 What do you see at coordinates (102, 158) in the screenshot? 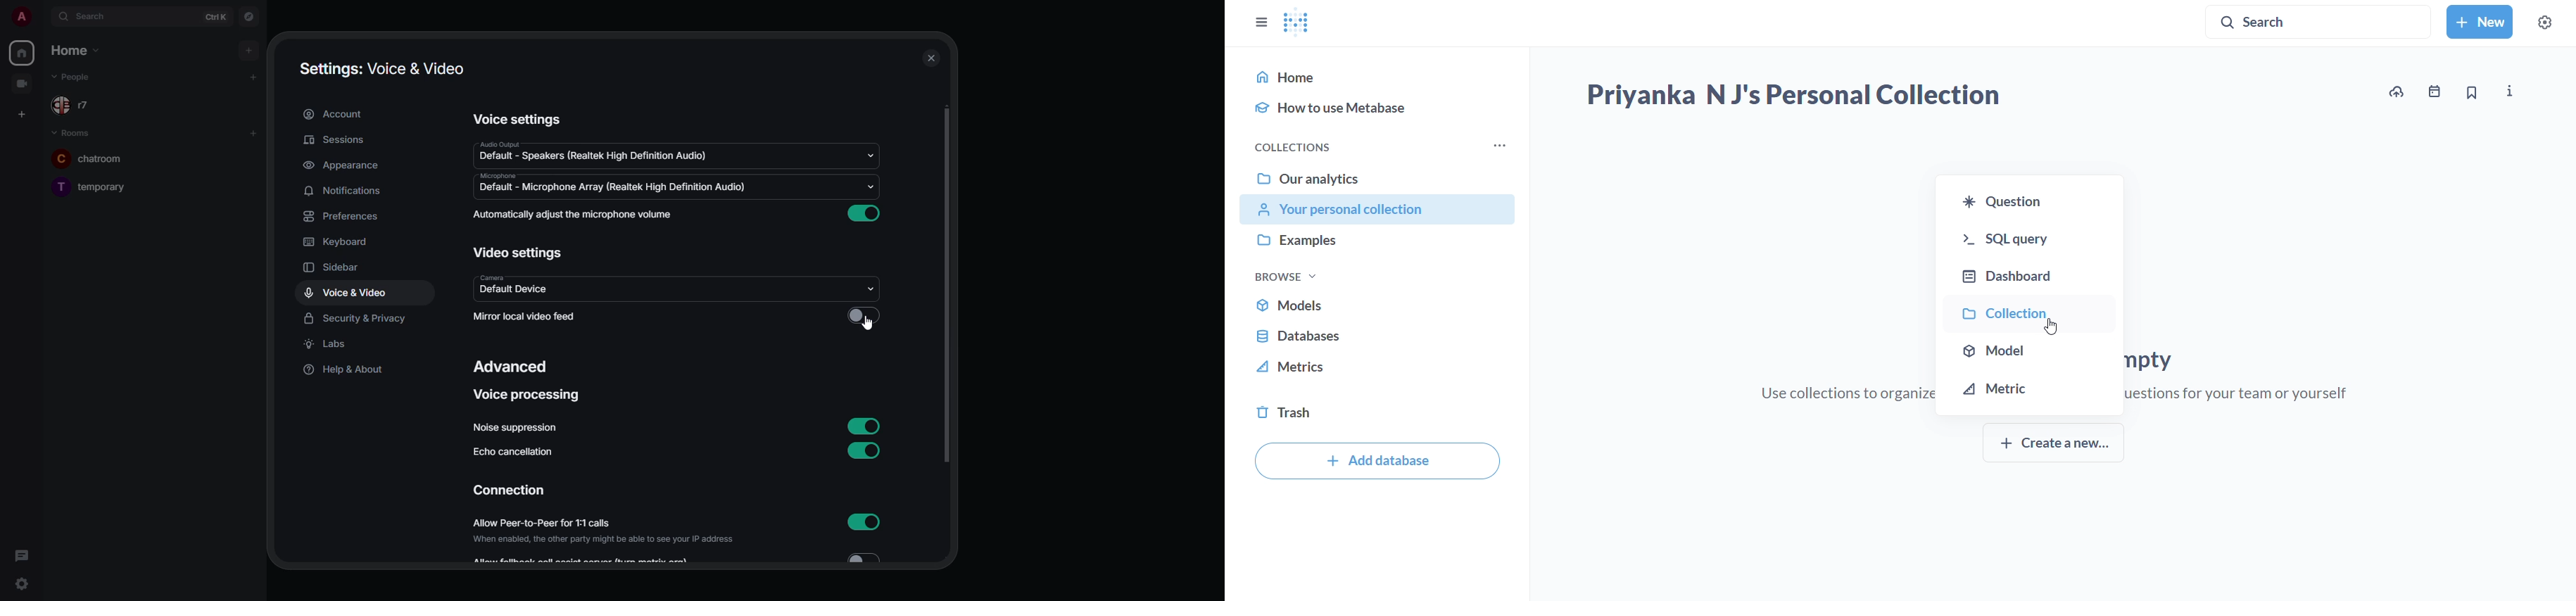
I see `chatroom` at bounding box center [102, 158].